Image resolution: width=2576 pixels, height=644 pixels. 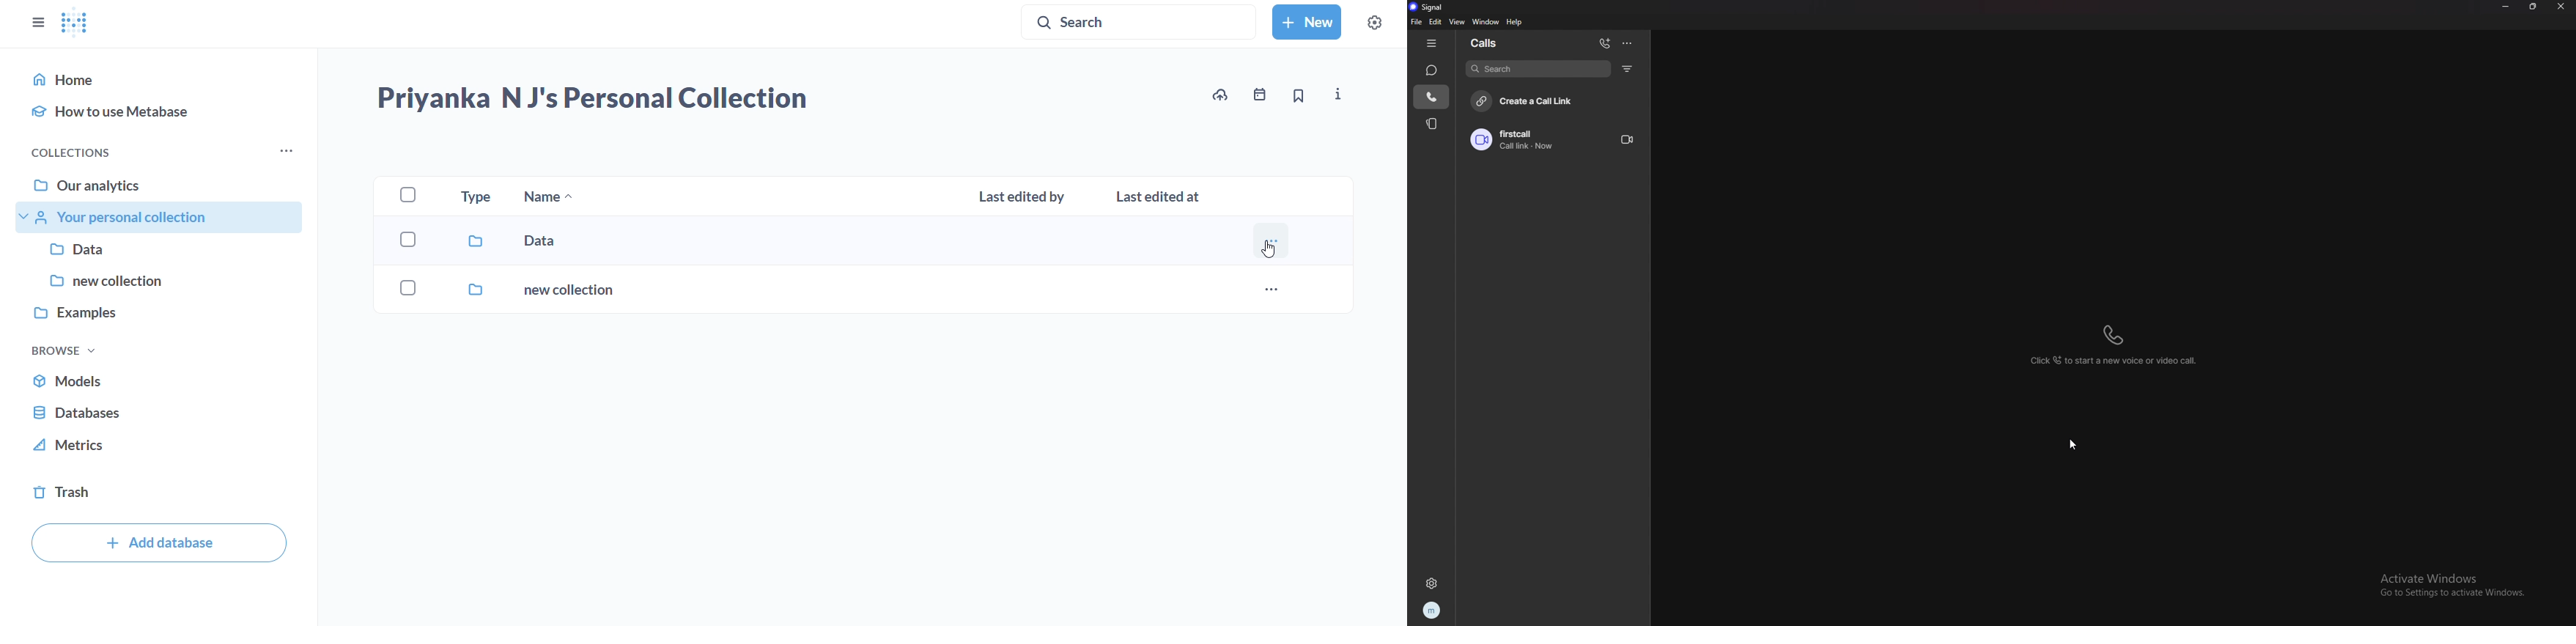 What do you see at coordinates (1552, 139) in the screenshot?
I see `call link` at bounding box center [1552, 139].